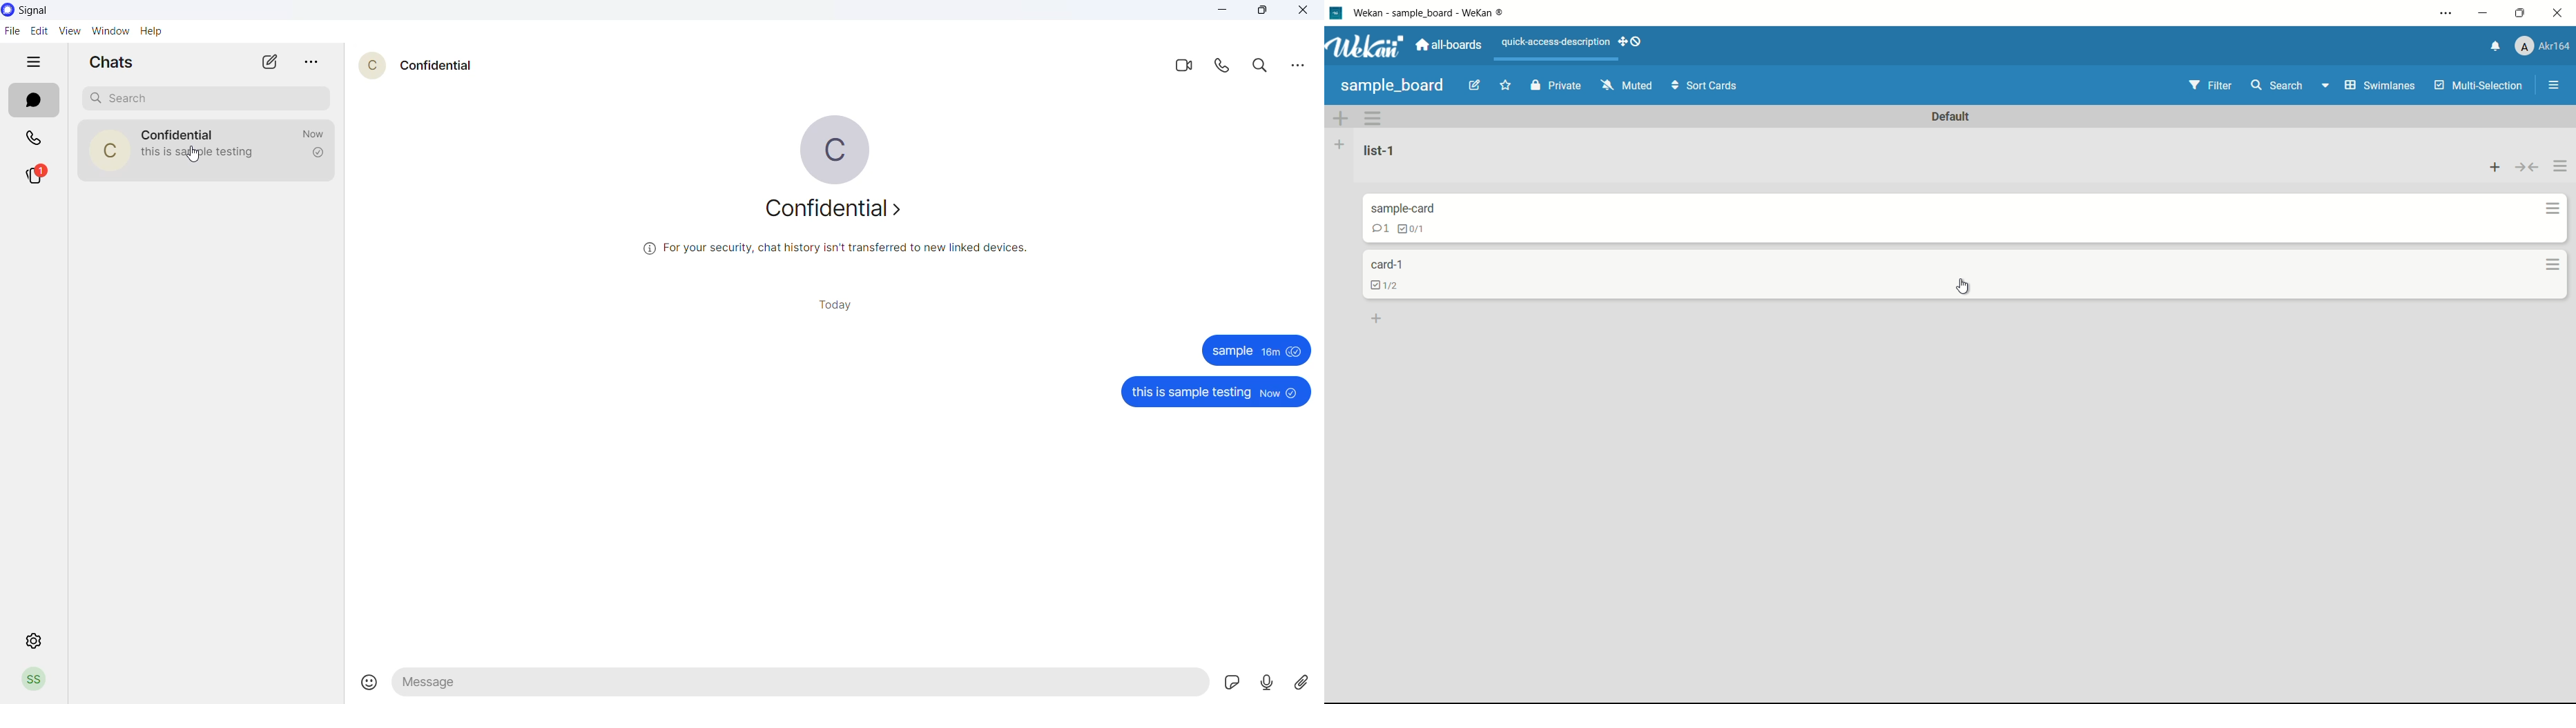 The width and height of the screenshot is (2576, 728). I want to click on c, so click(835, 148).